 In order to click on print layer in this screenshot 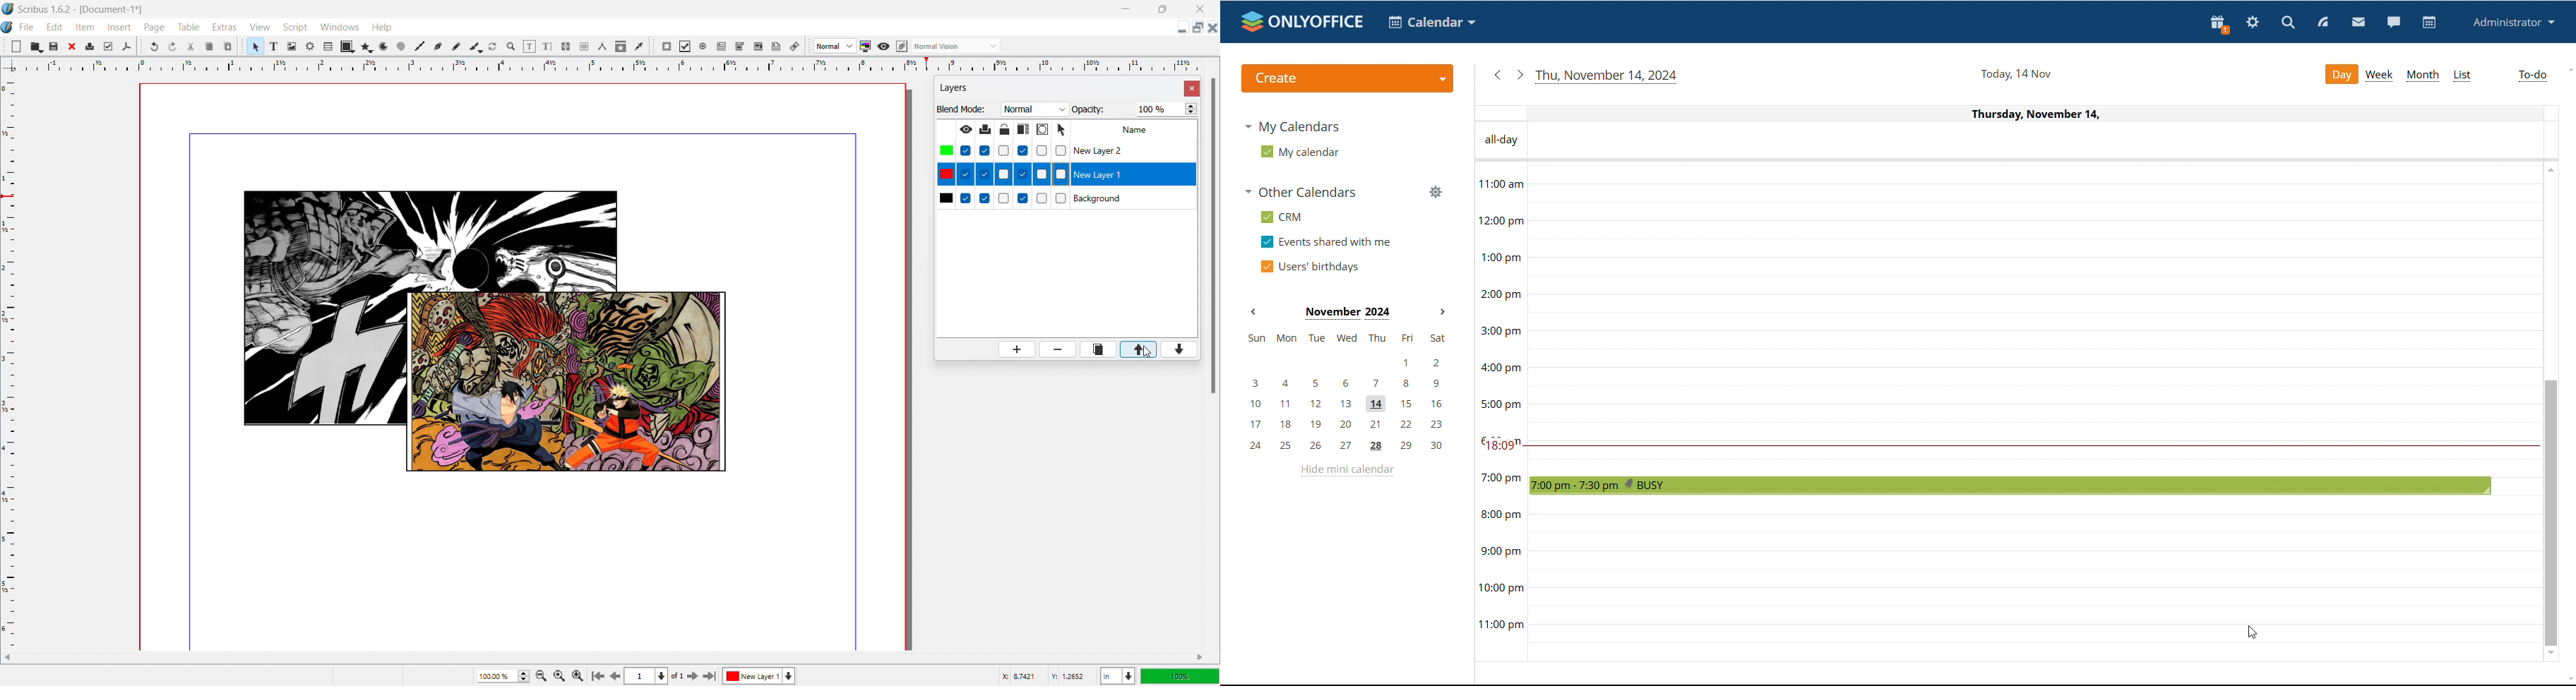, I will do `click(985, 130)`.